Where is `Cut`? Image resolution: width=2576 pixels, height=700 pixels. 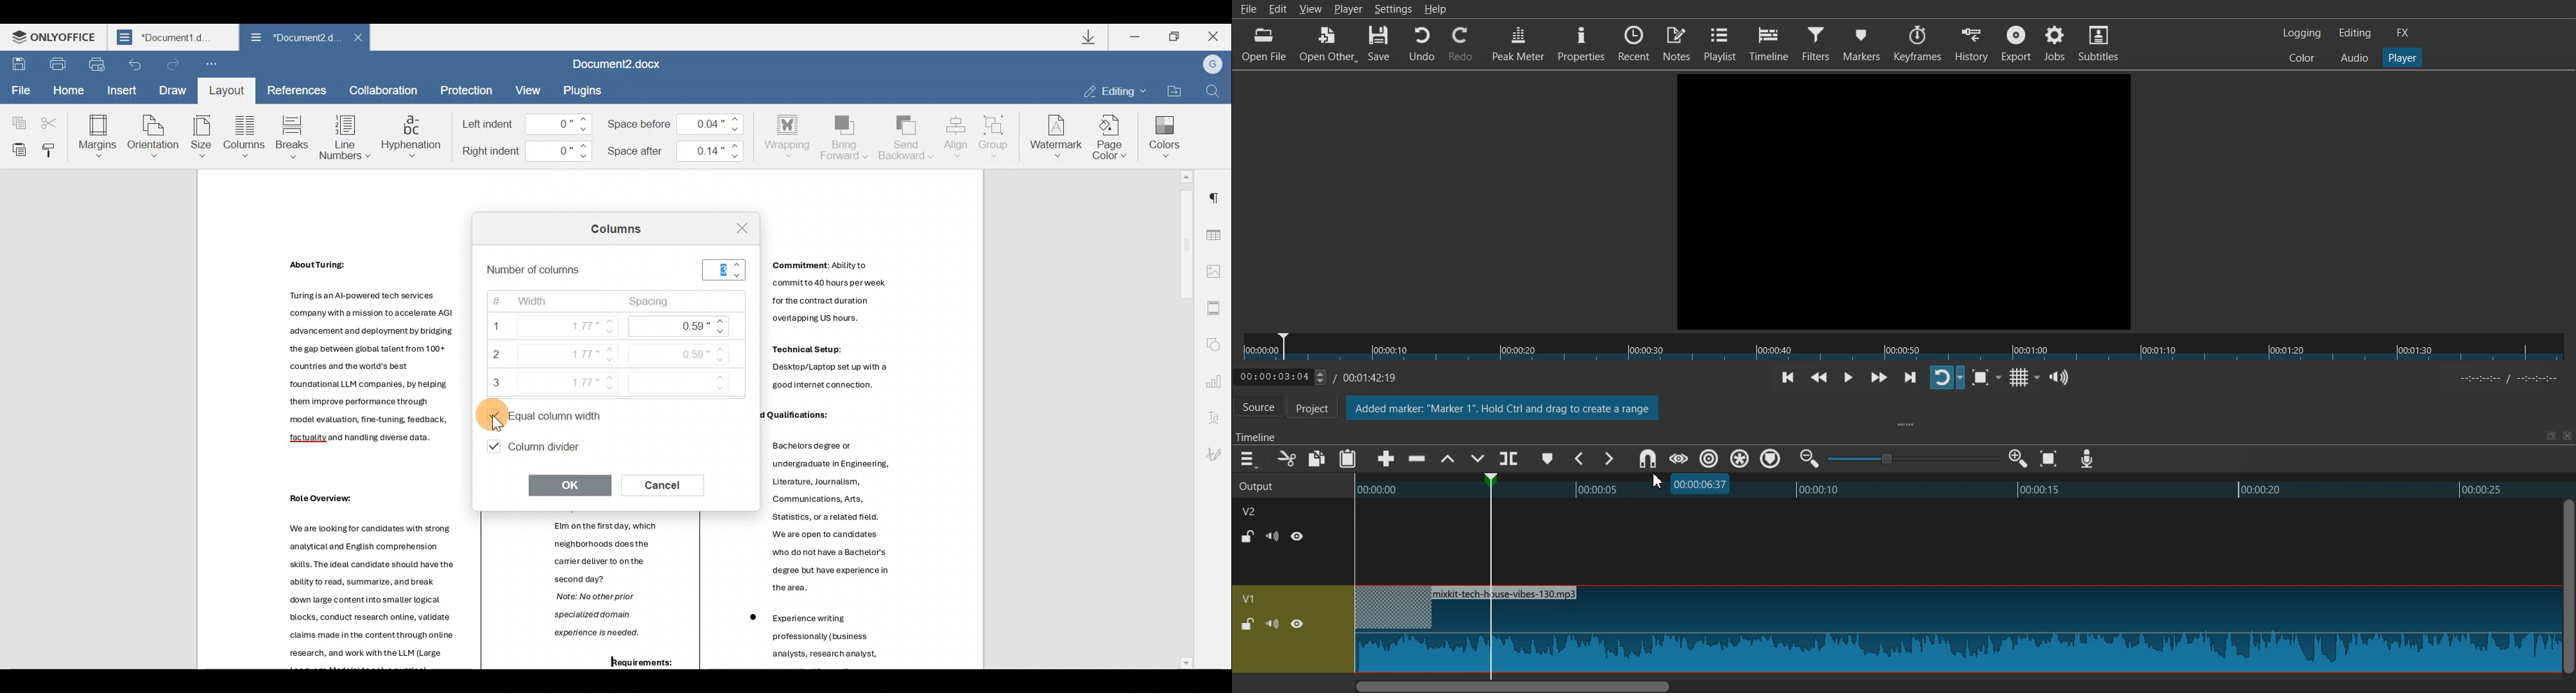
Cut is located at coordinates (53, 117).